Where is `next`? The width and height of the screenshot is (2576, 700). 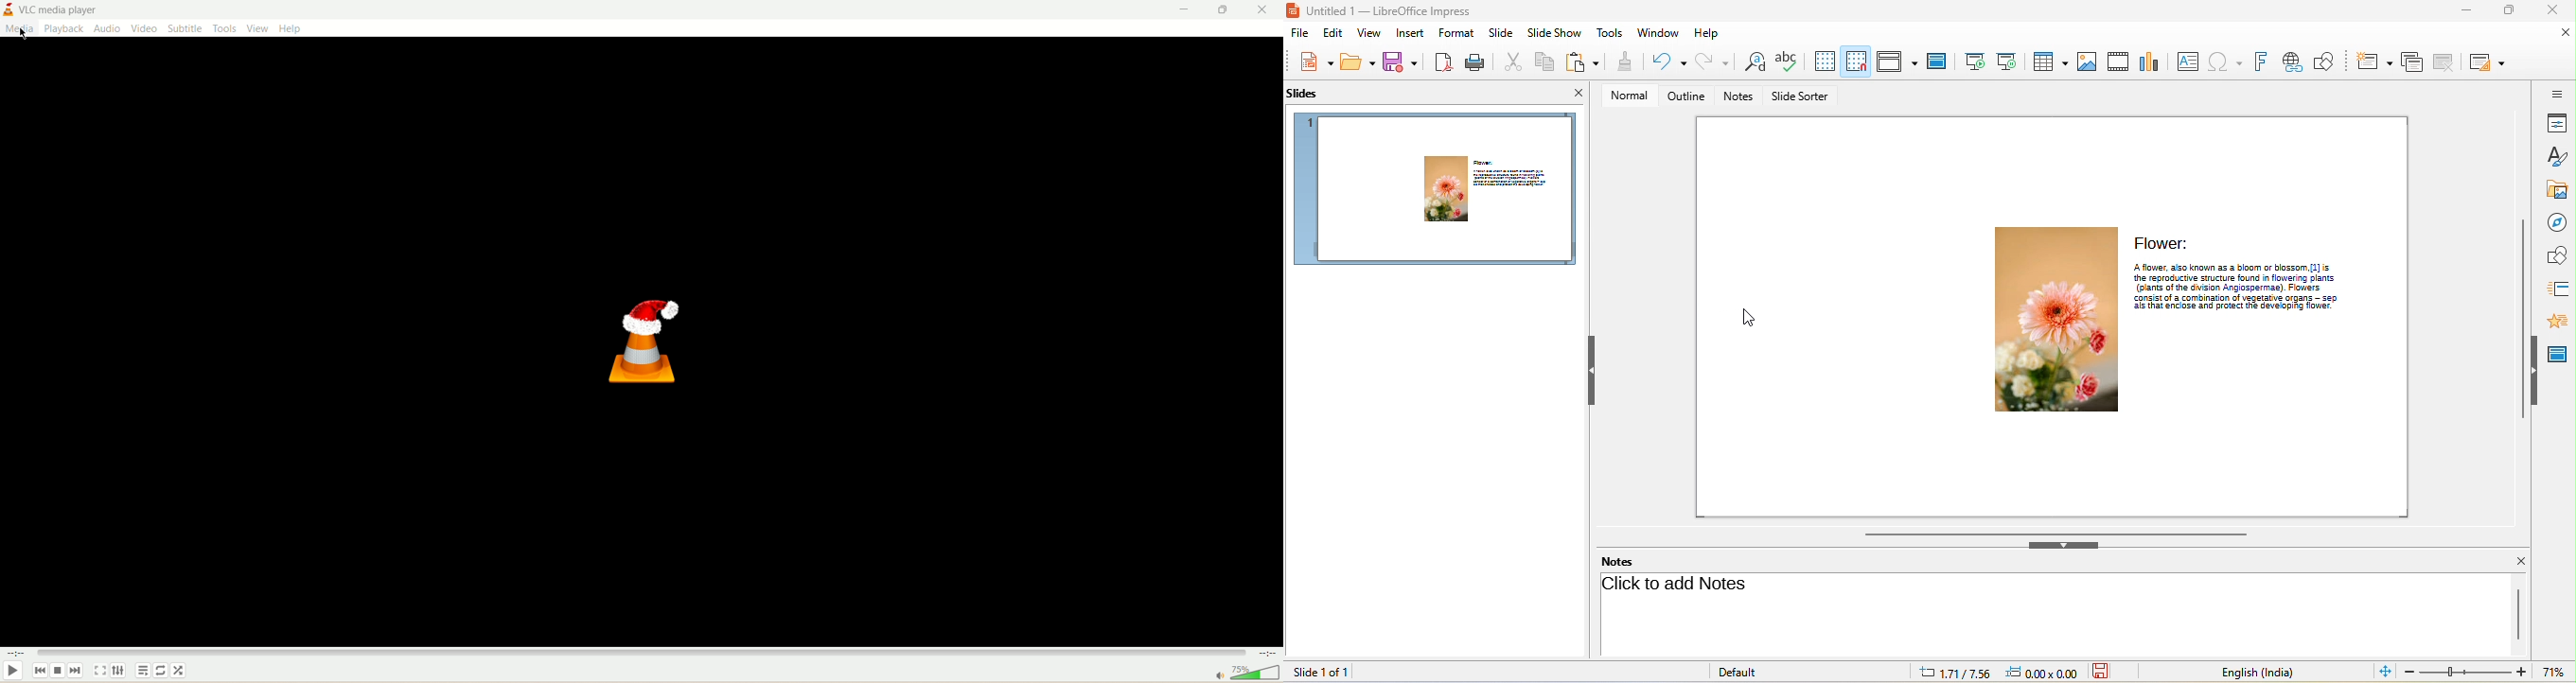 next is located at coordinates (76, 671).